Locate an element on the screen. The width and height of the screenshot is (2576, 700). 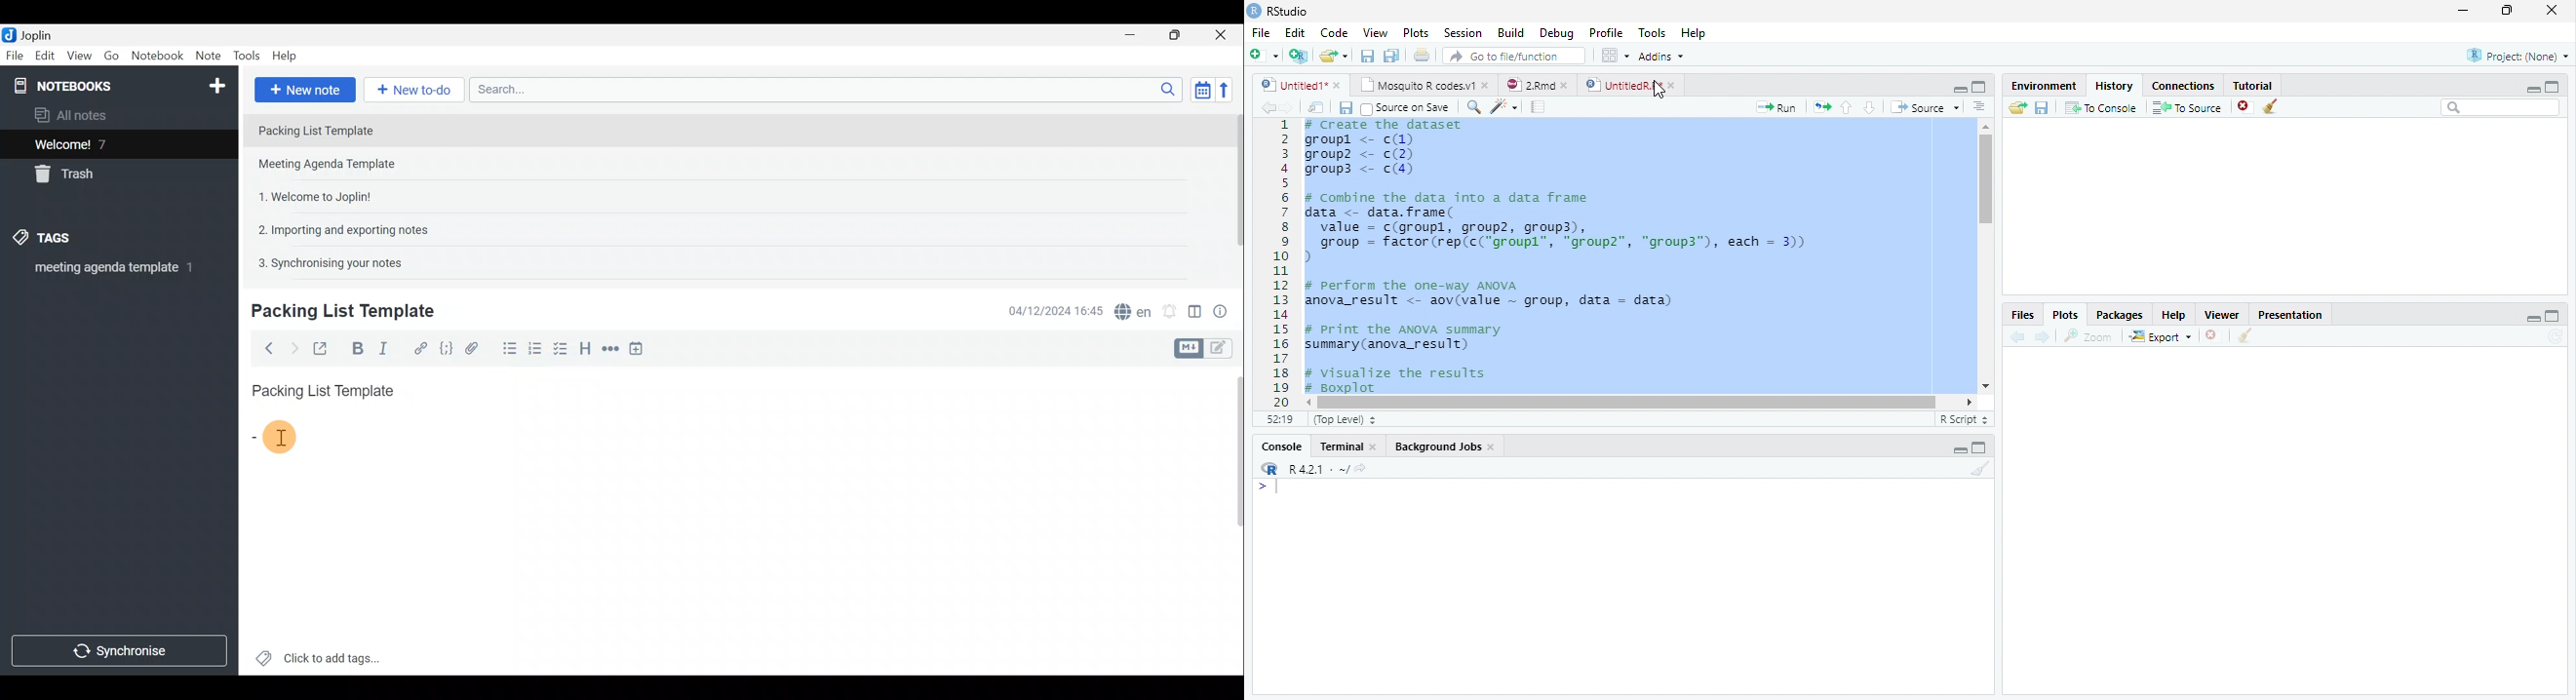
Go to file/function is located at coordinates (1514, 57).